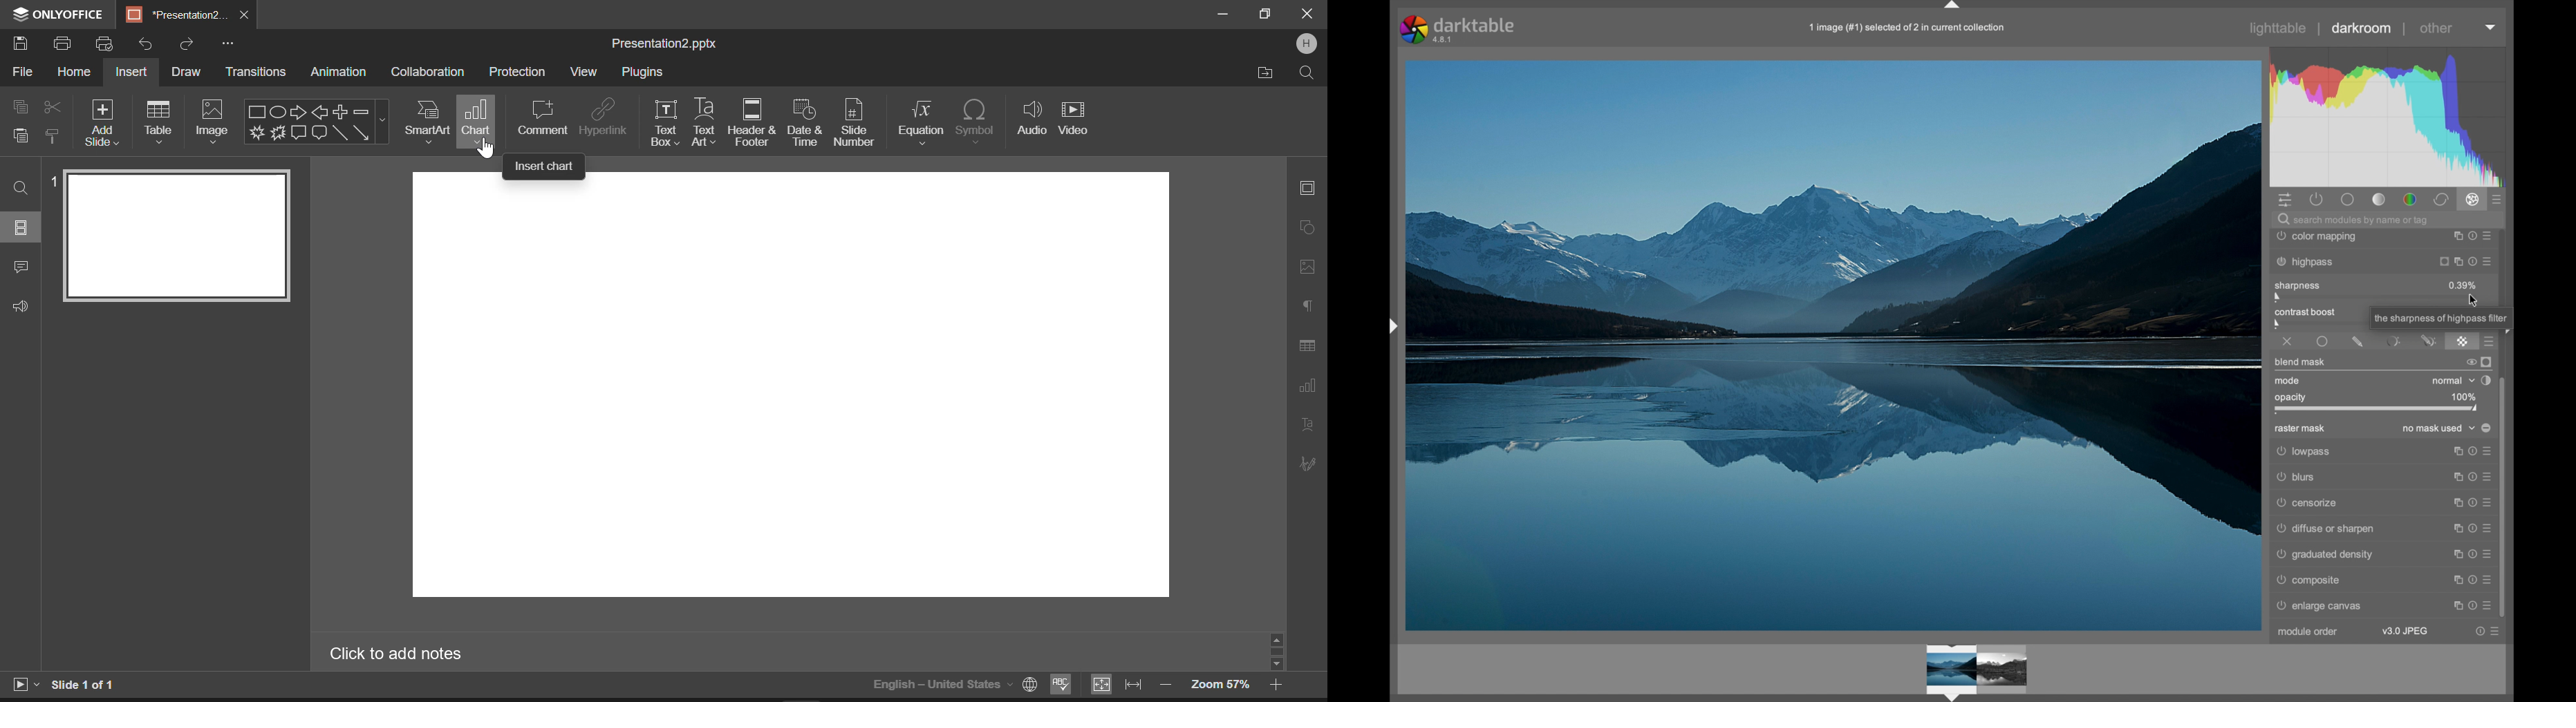 Image resolution: width=2576 pixels, height=728 pixels. What do you see at coordinates (2505, 498) in the screenshot?
I see `scroll box` at bounding box center [2505, 498].